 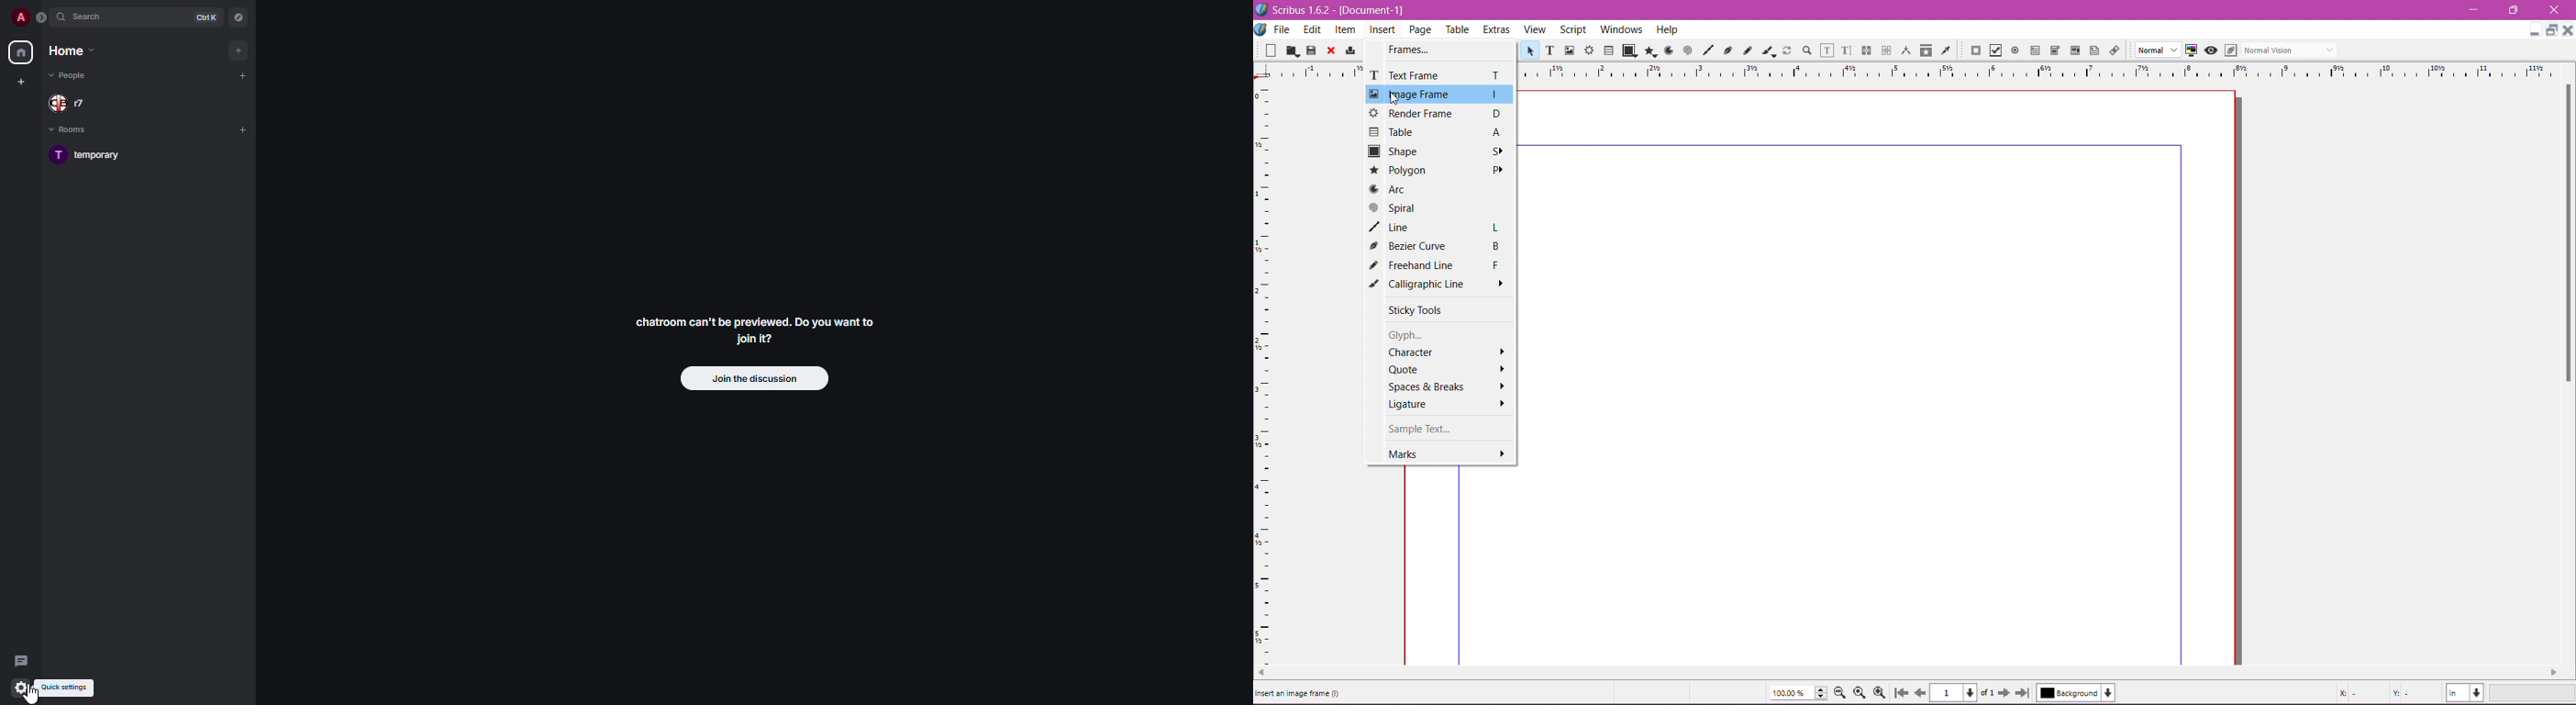 I want to click on Table, so click(x=1459, y=30).